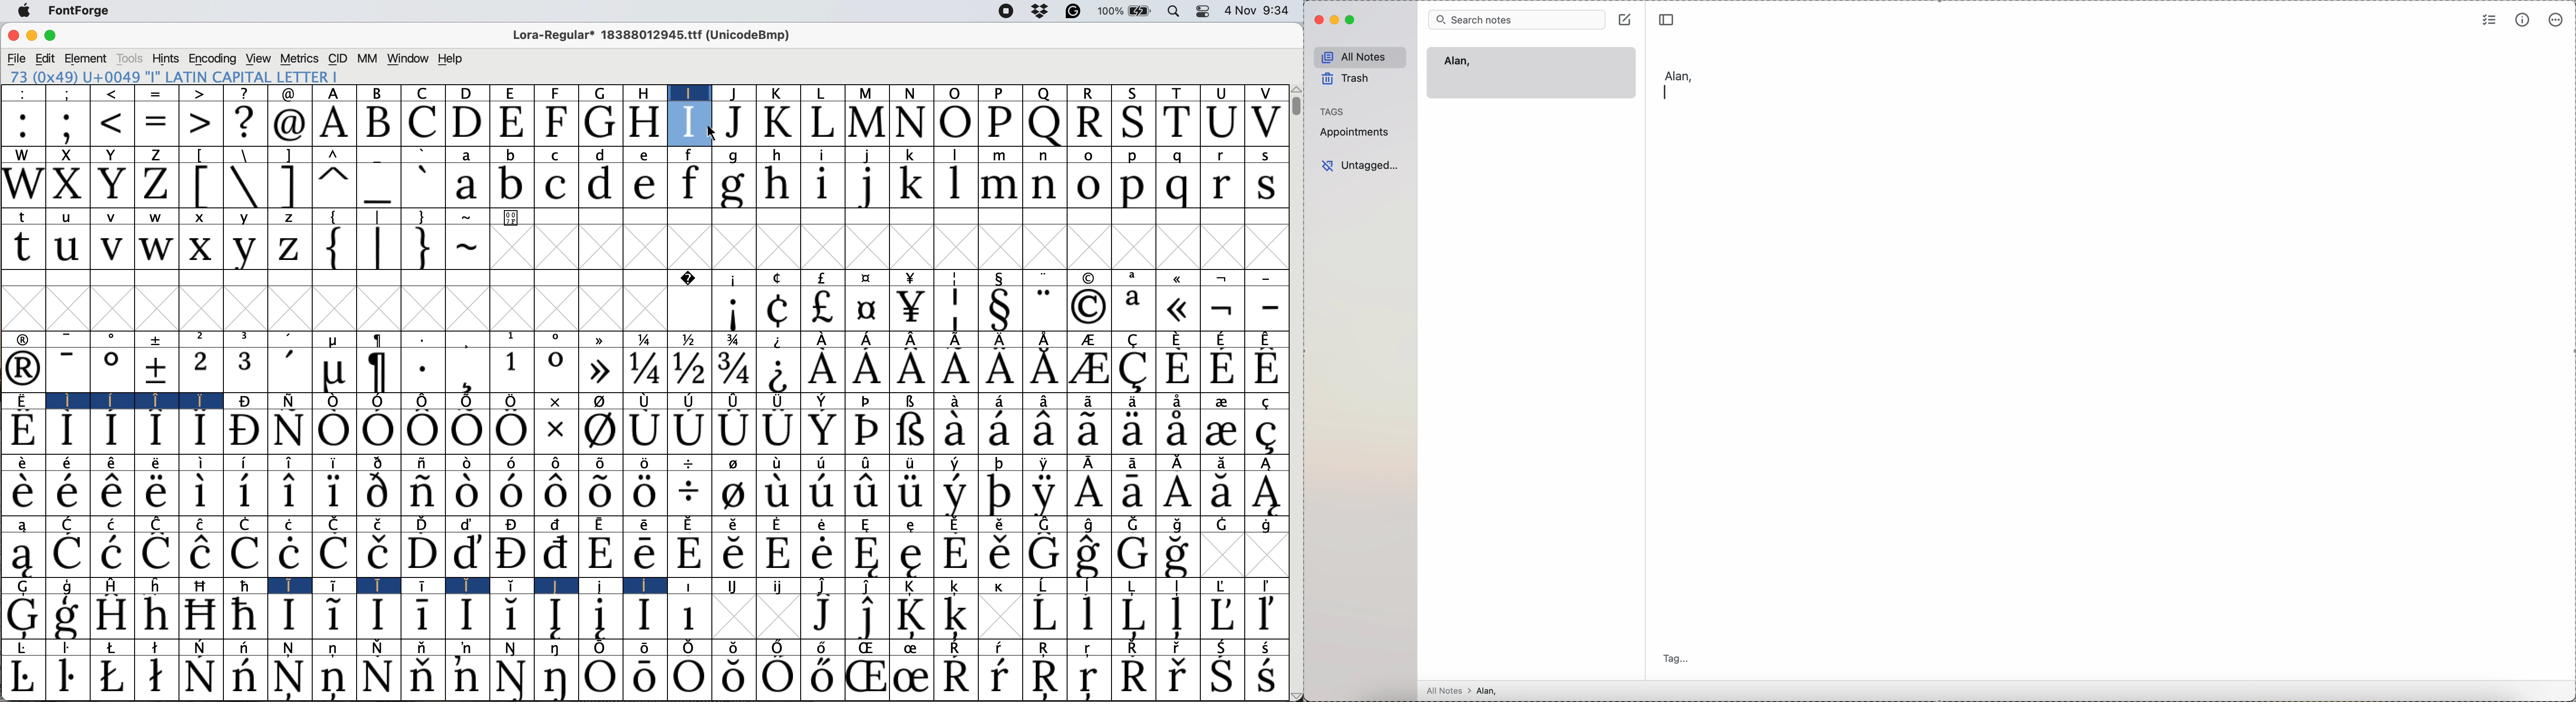 The width and height of the screenshot is (2576, 728). I want to click on ', so click(290, 371).